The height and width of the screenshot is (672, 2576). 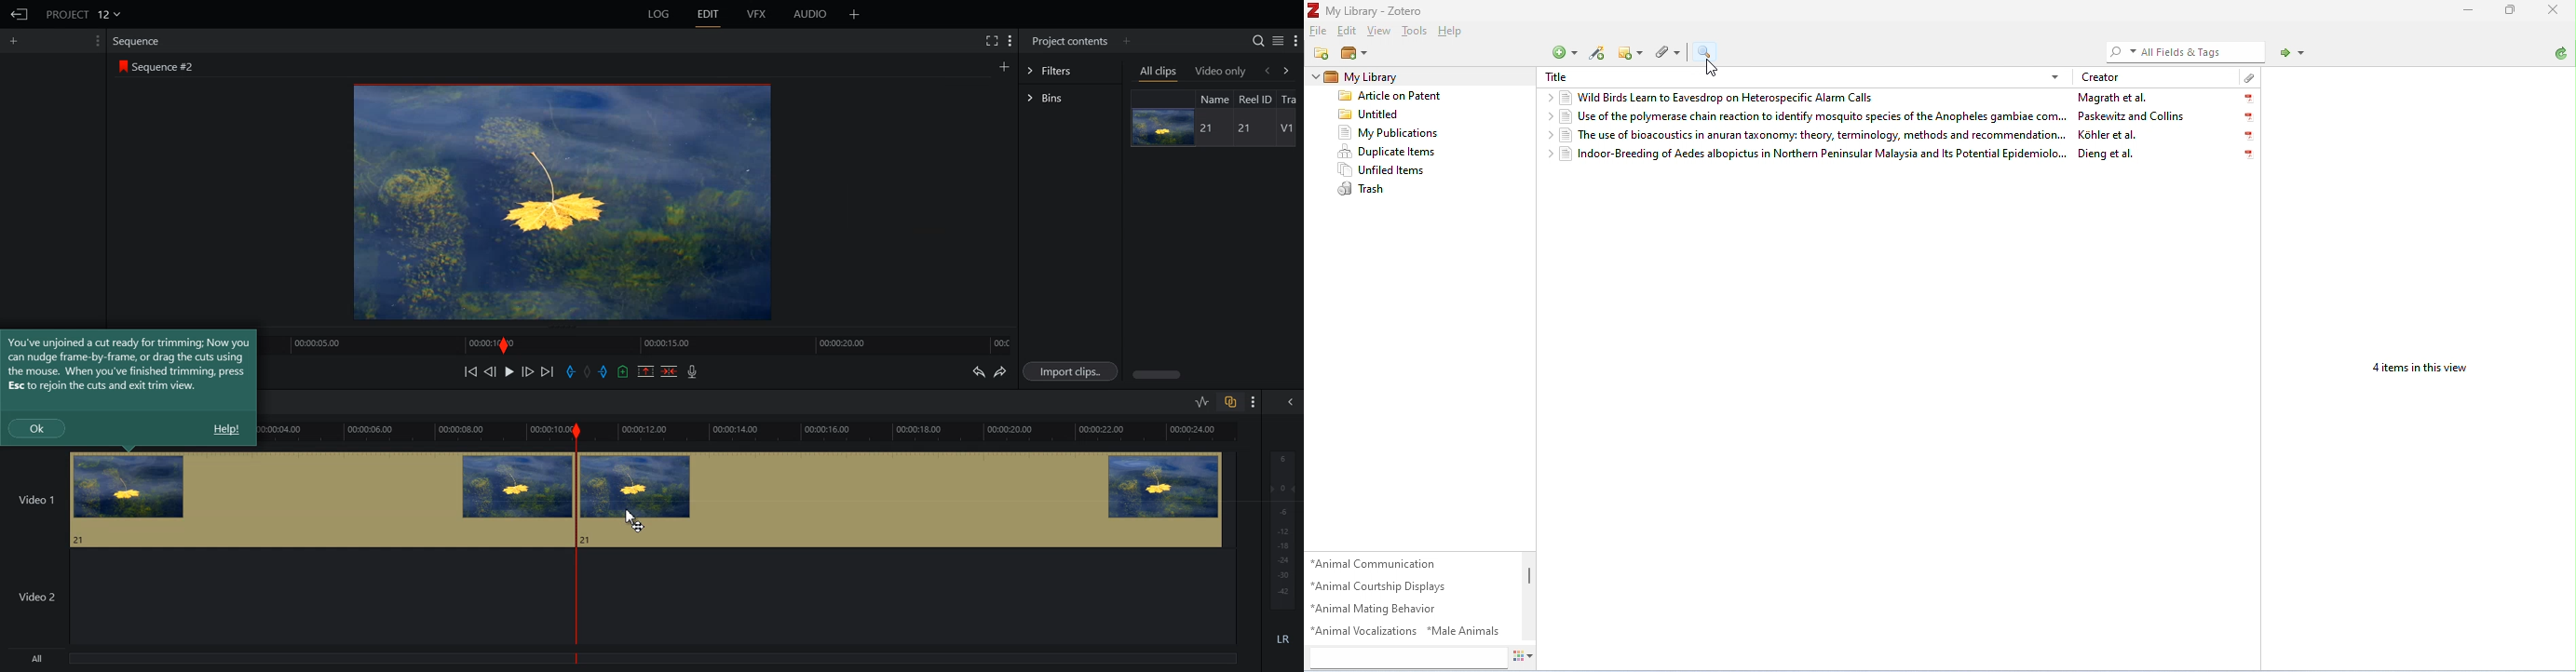 I want to click on All Fields & Tags, so click(x=2178, y=51).